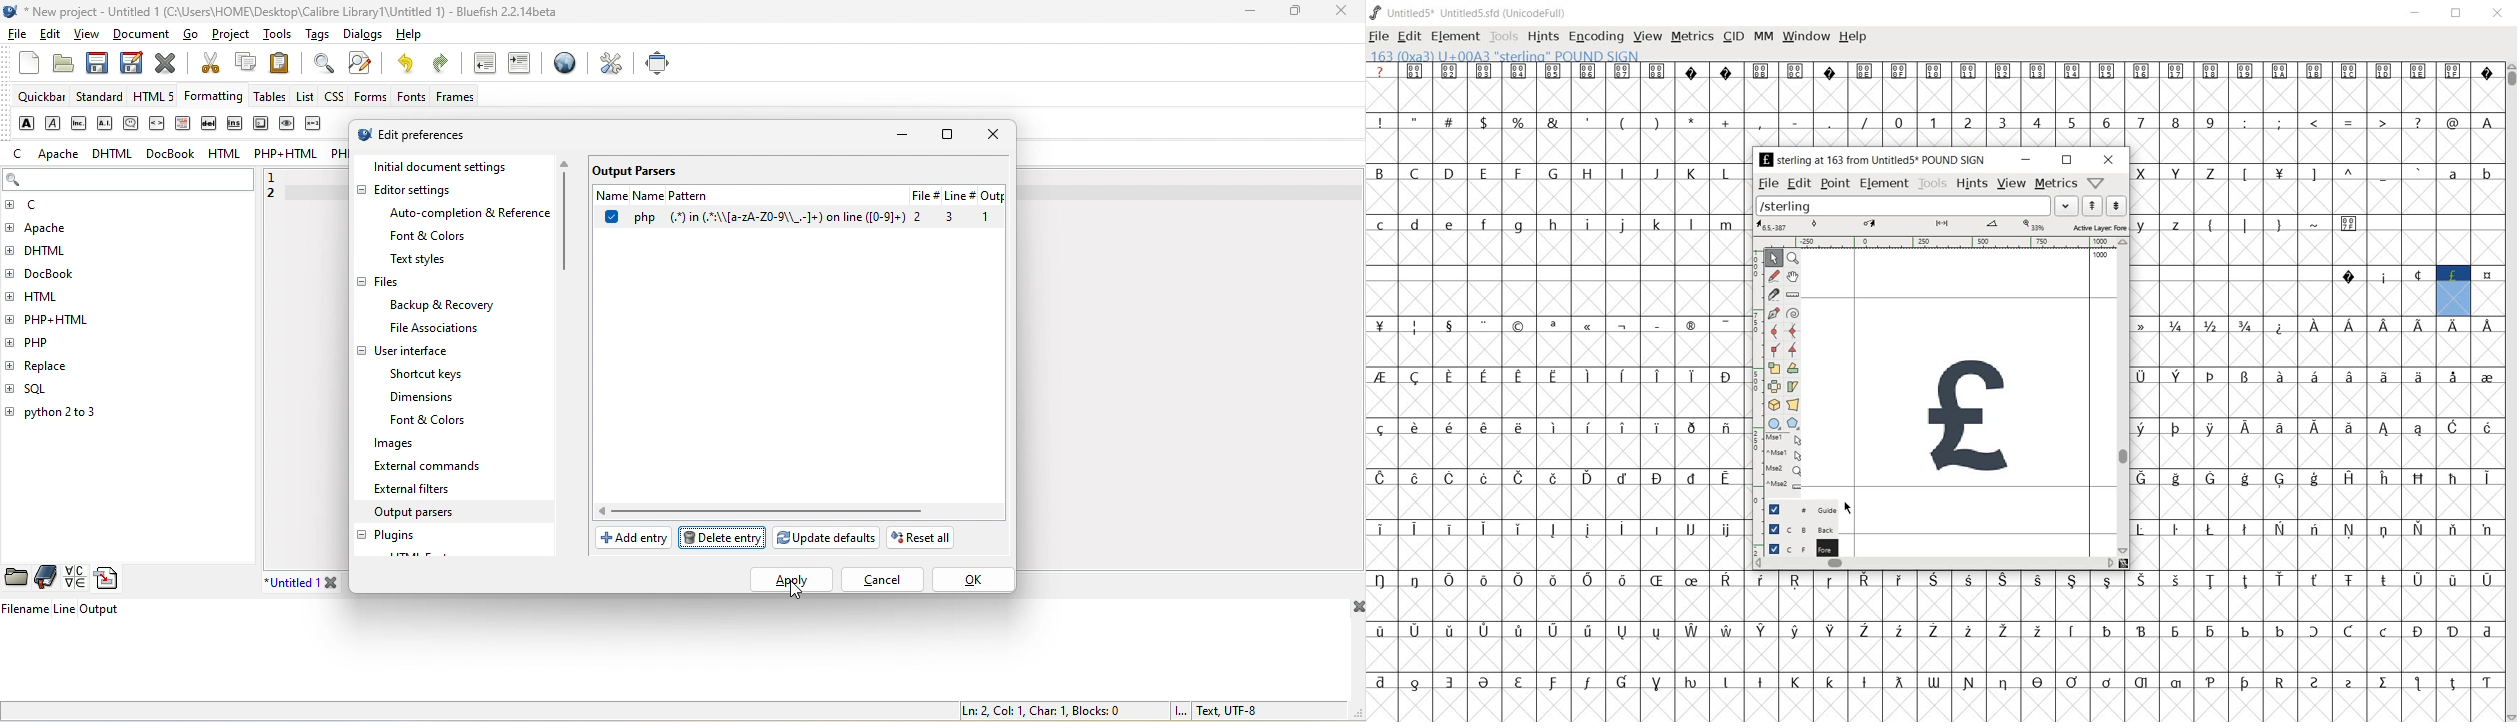 This screenshot has width=2520, height=728. I want to click on Symbol, so click(1796, 682).